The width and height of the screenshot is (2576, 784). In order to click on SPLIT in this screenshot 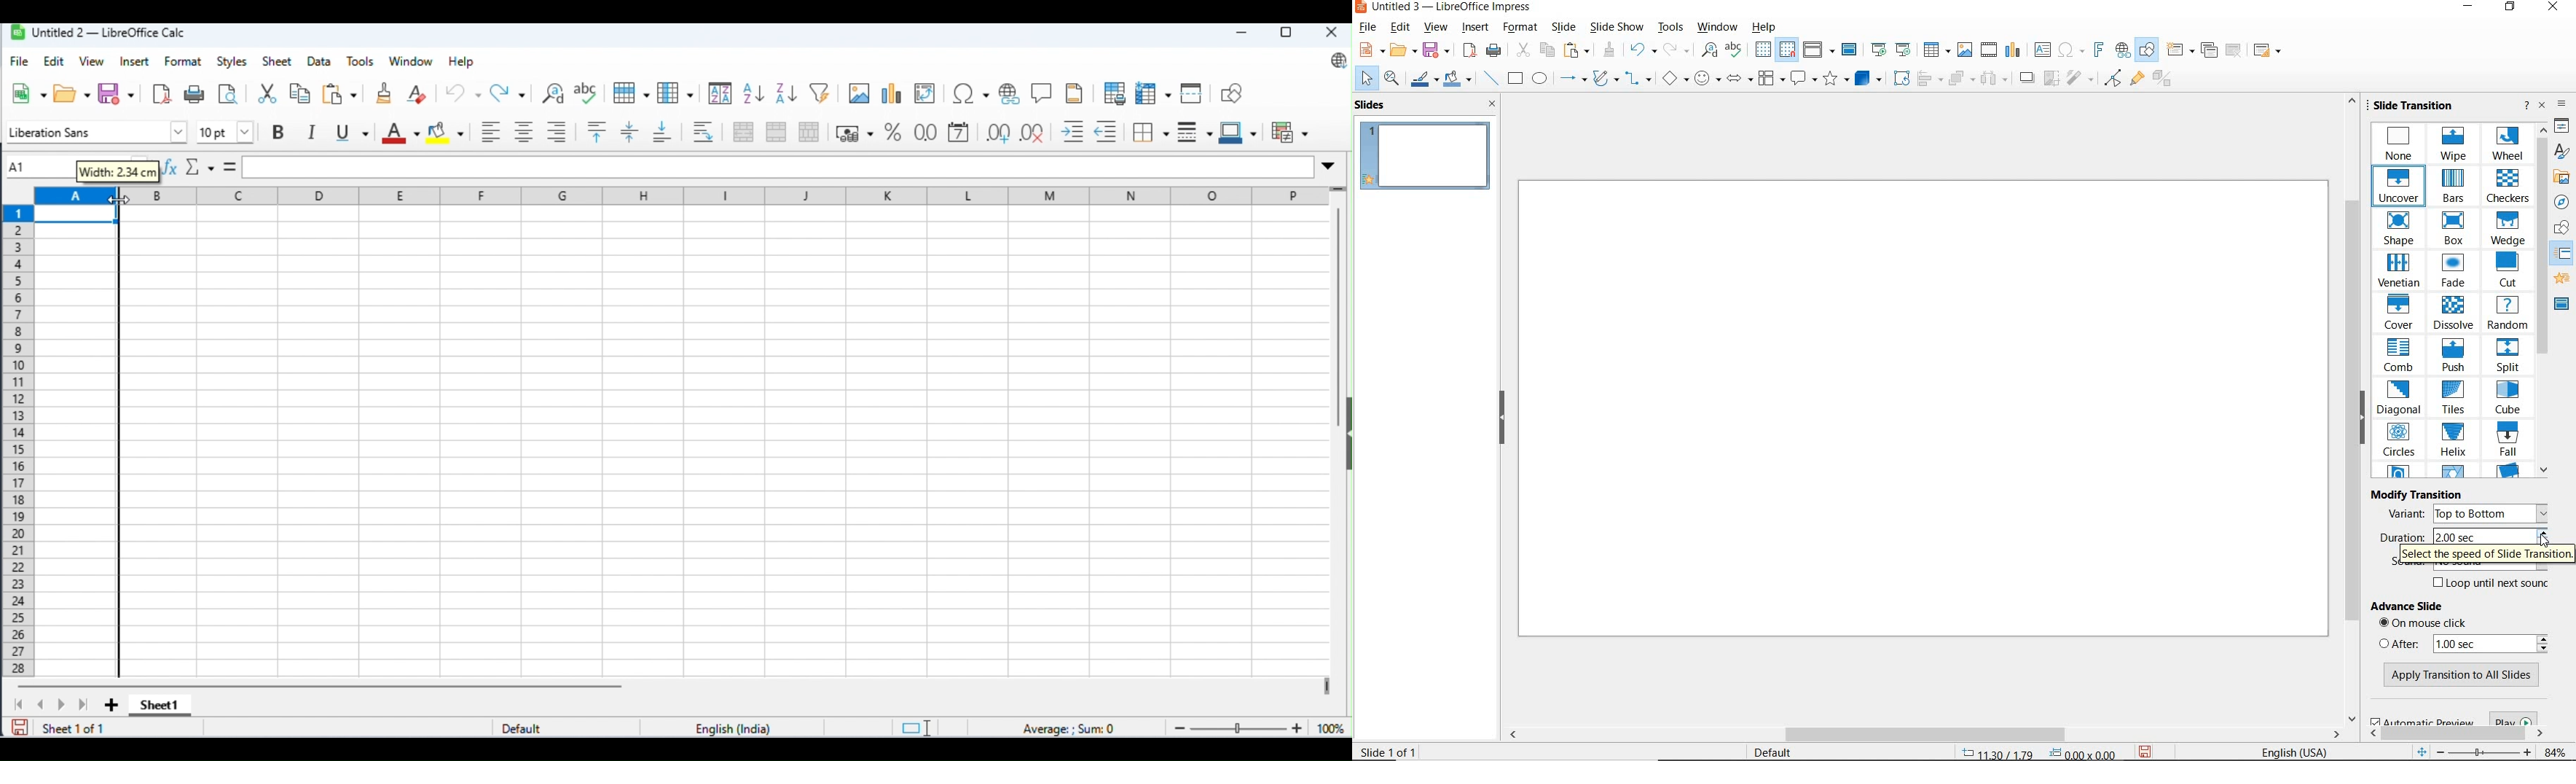, I will do `click(2507, 356)`.